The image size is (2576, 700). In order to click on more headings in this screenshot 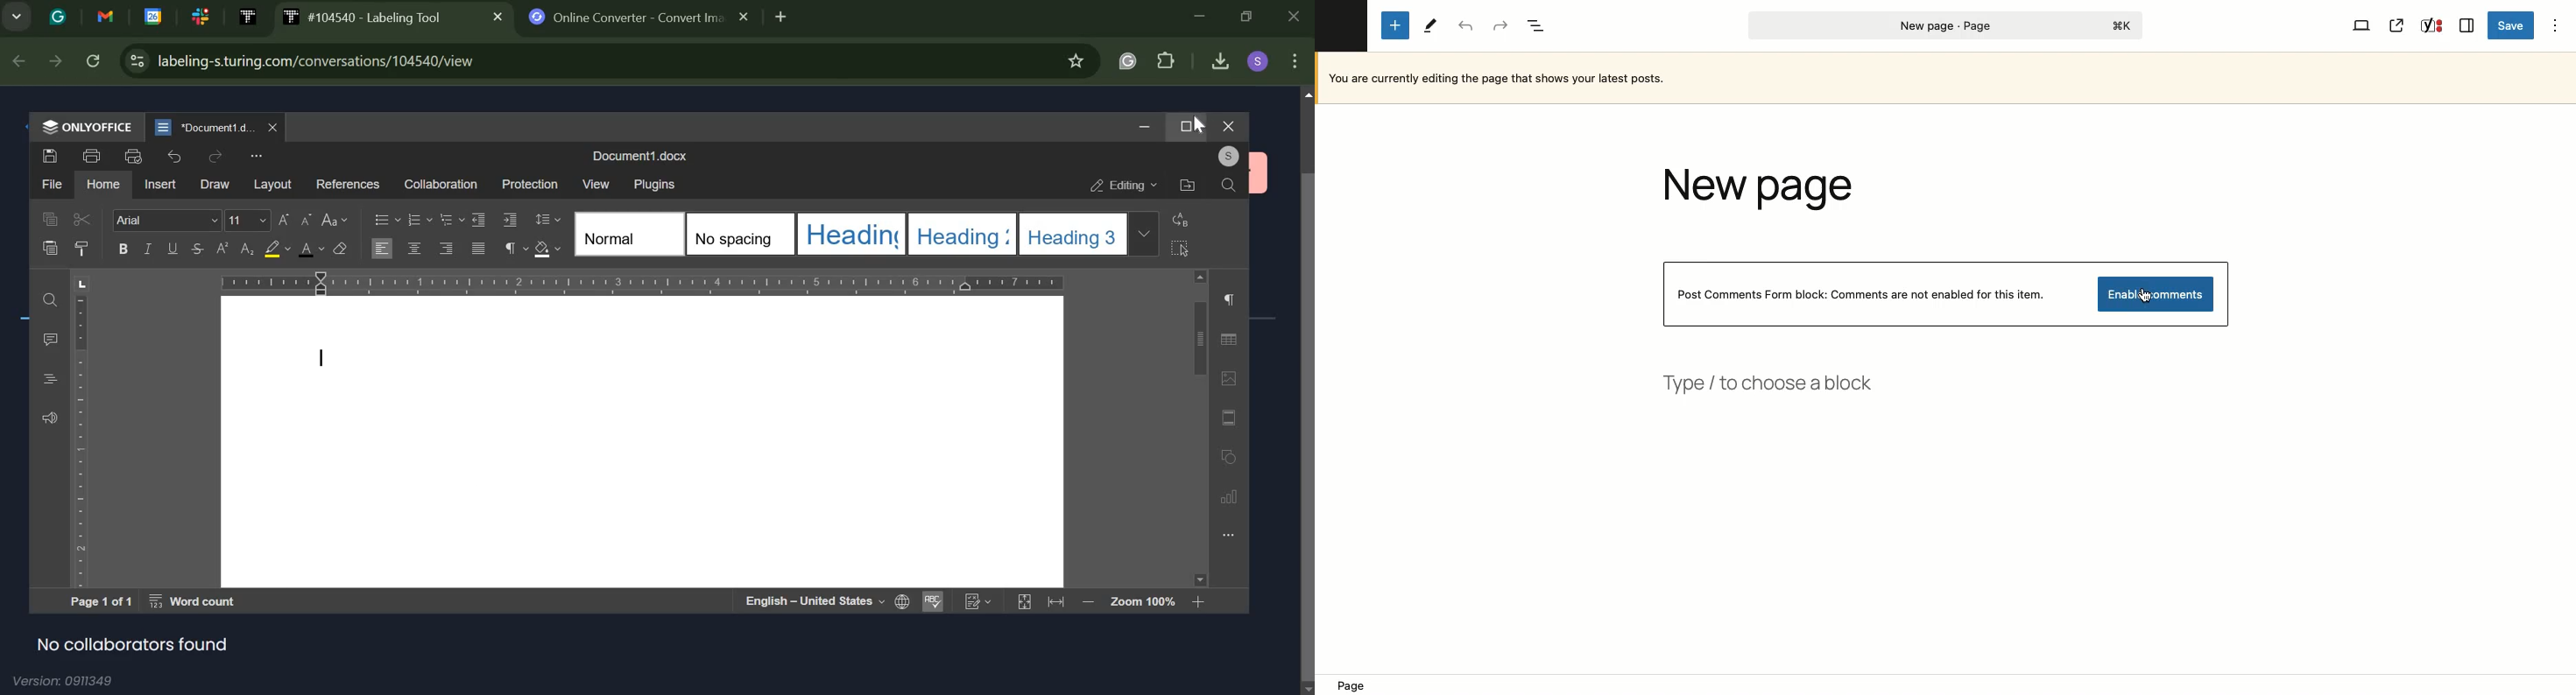, I will do `click(1144, 236)`.